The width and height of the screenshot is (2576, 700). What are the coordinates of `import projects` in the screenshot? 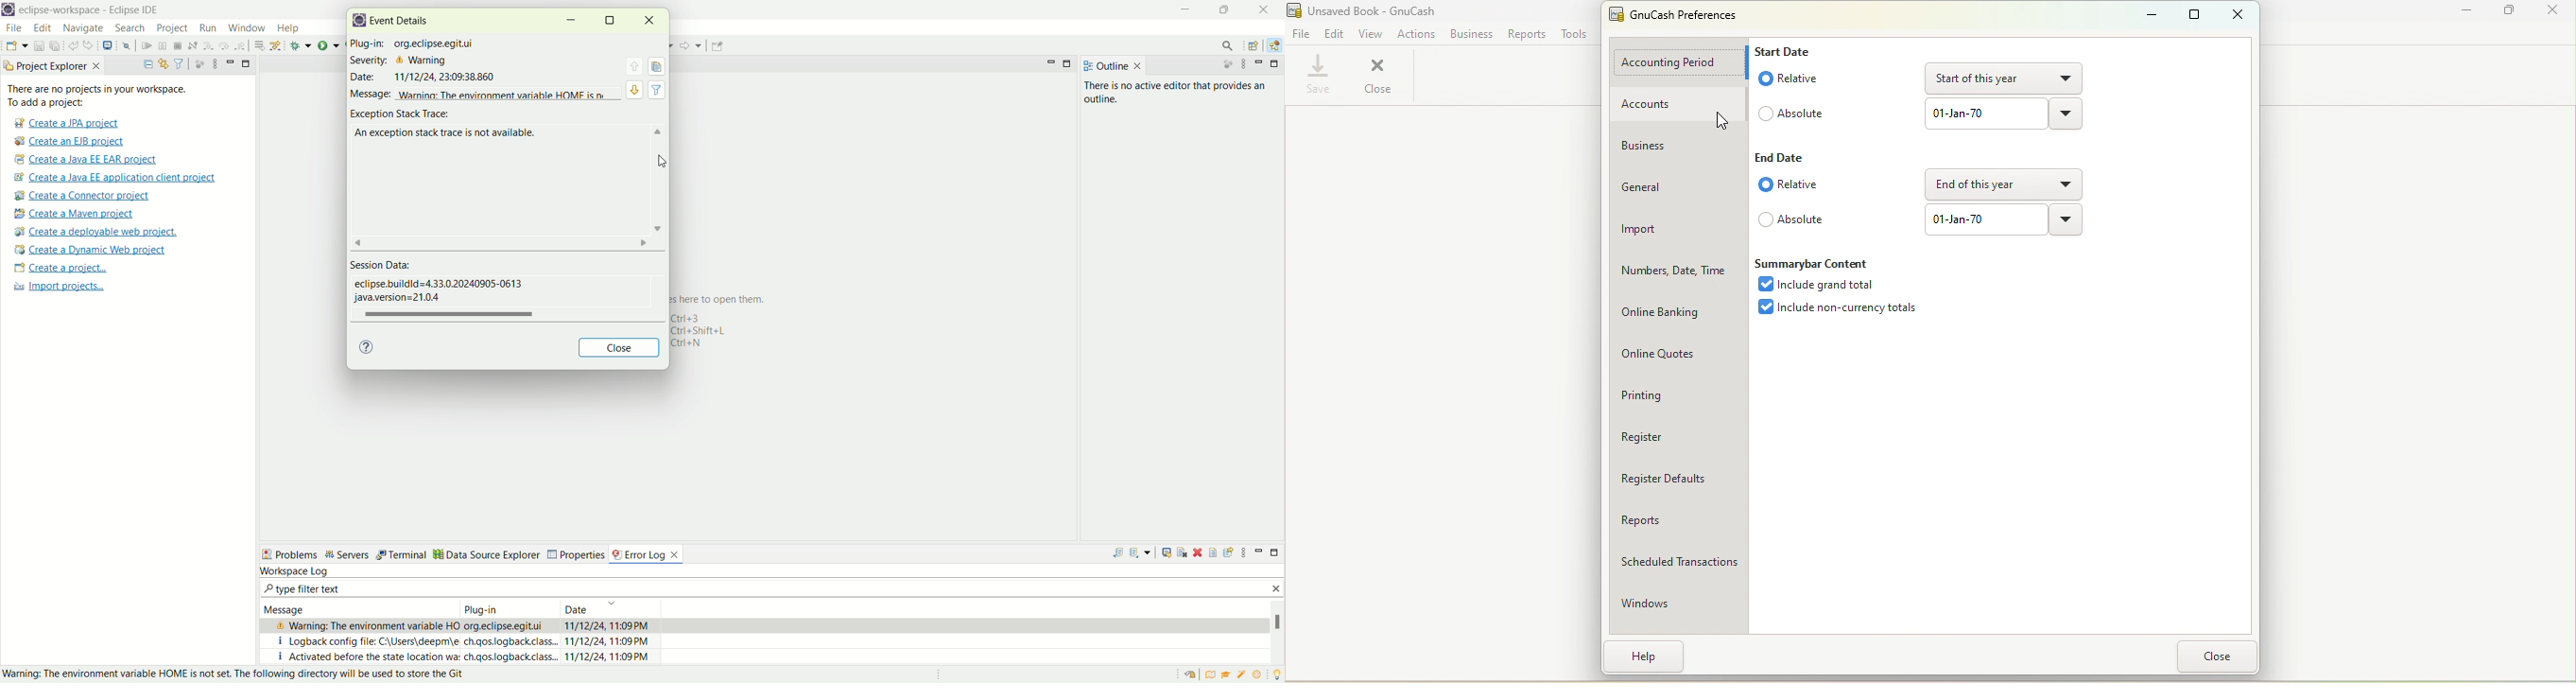 It's located at (67, 291).